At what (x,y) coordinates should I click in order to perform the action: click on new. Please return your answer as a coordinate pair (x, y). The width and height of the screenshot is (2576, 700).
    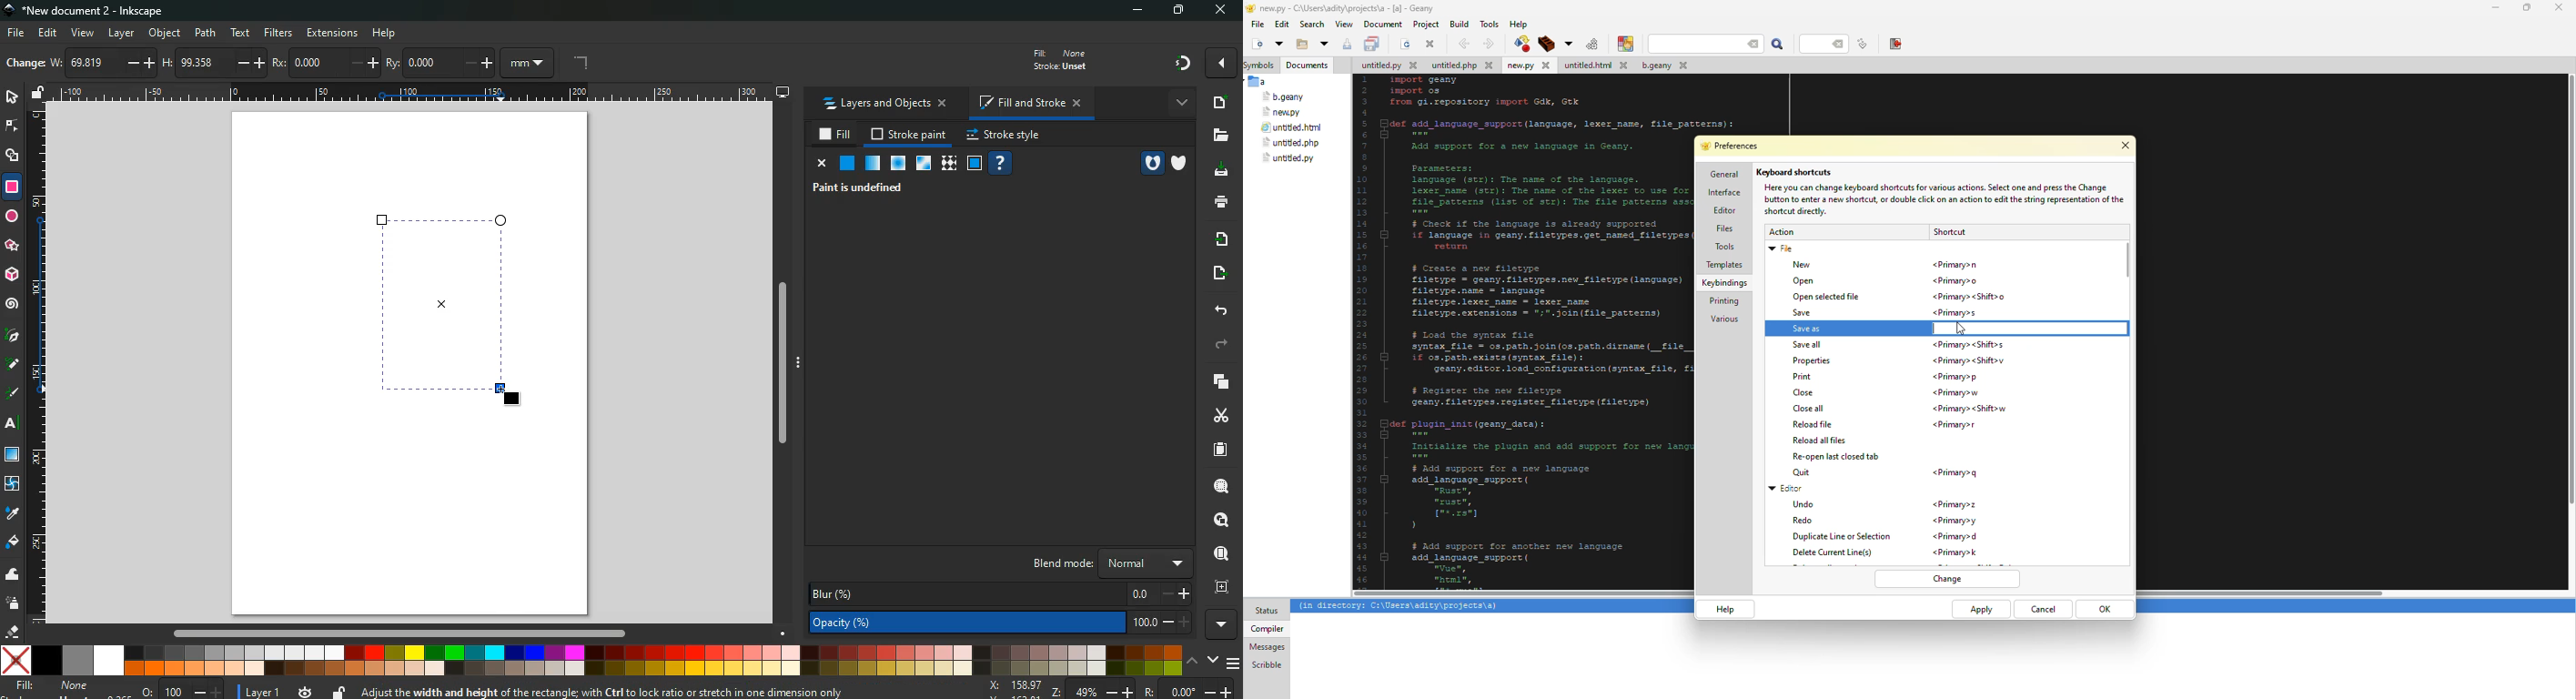
    Looking at the image, I should click on (1255, 44).